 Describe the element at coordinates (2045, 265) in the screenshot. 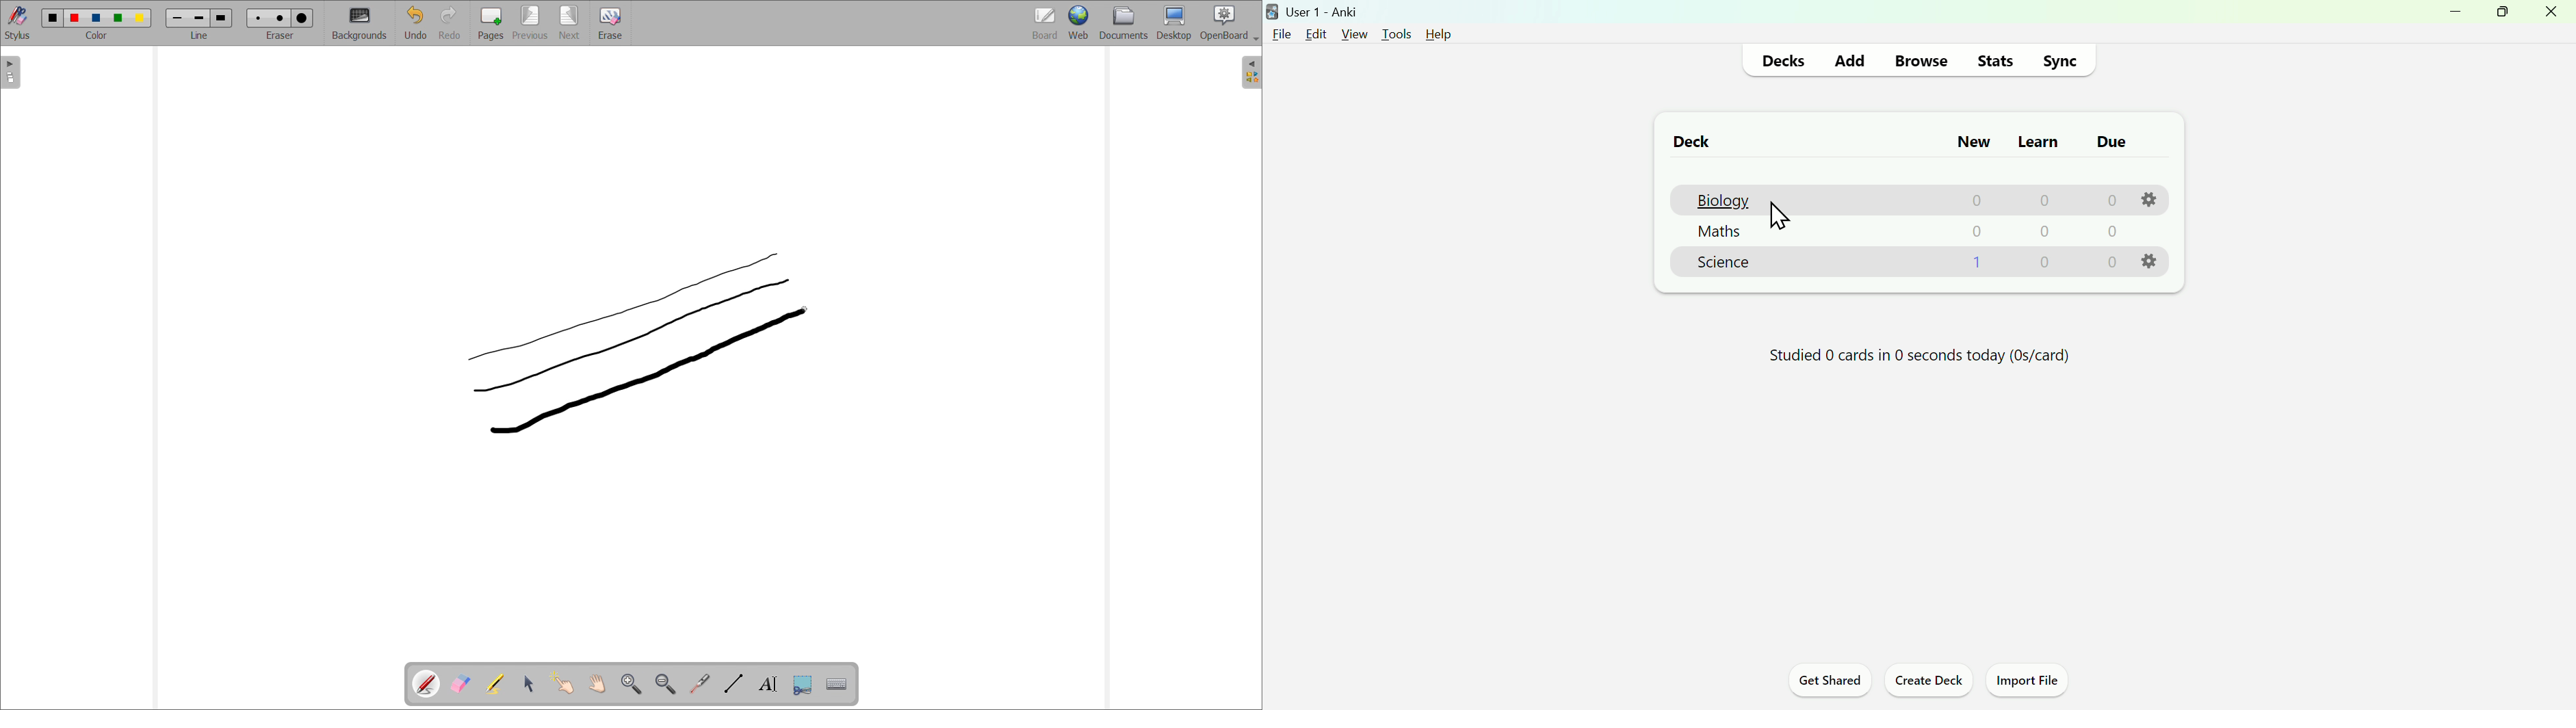

I see `0` at that location.